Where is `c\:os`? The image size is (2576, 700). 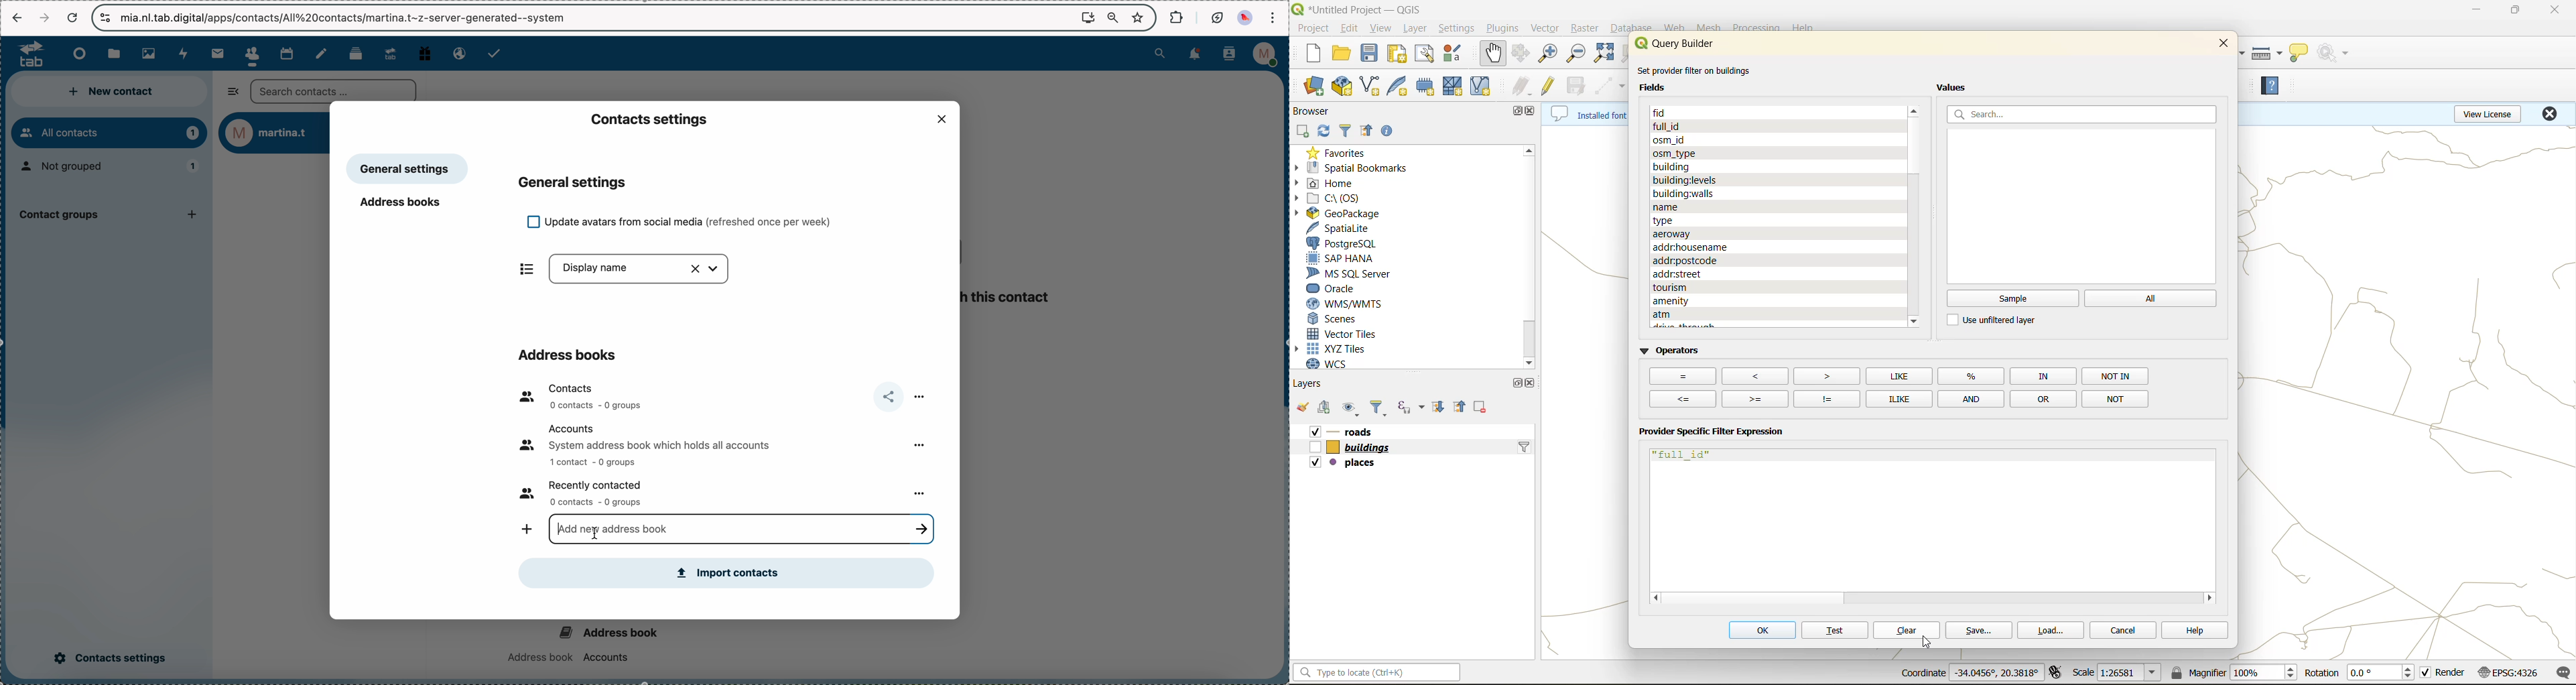 c\:os is located at coordinates (1334, 198).